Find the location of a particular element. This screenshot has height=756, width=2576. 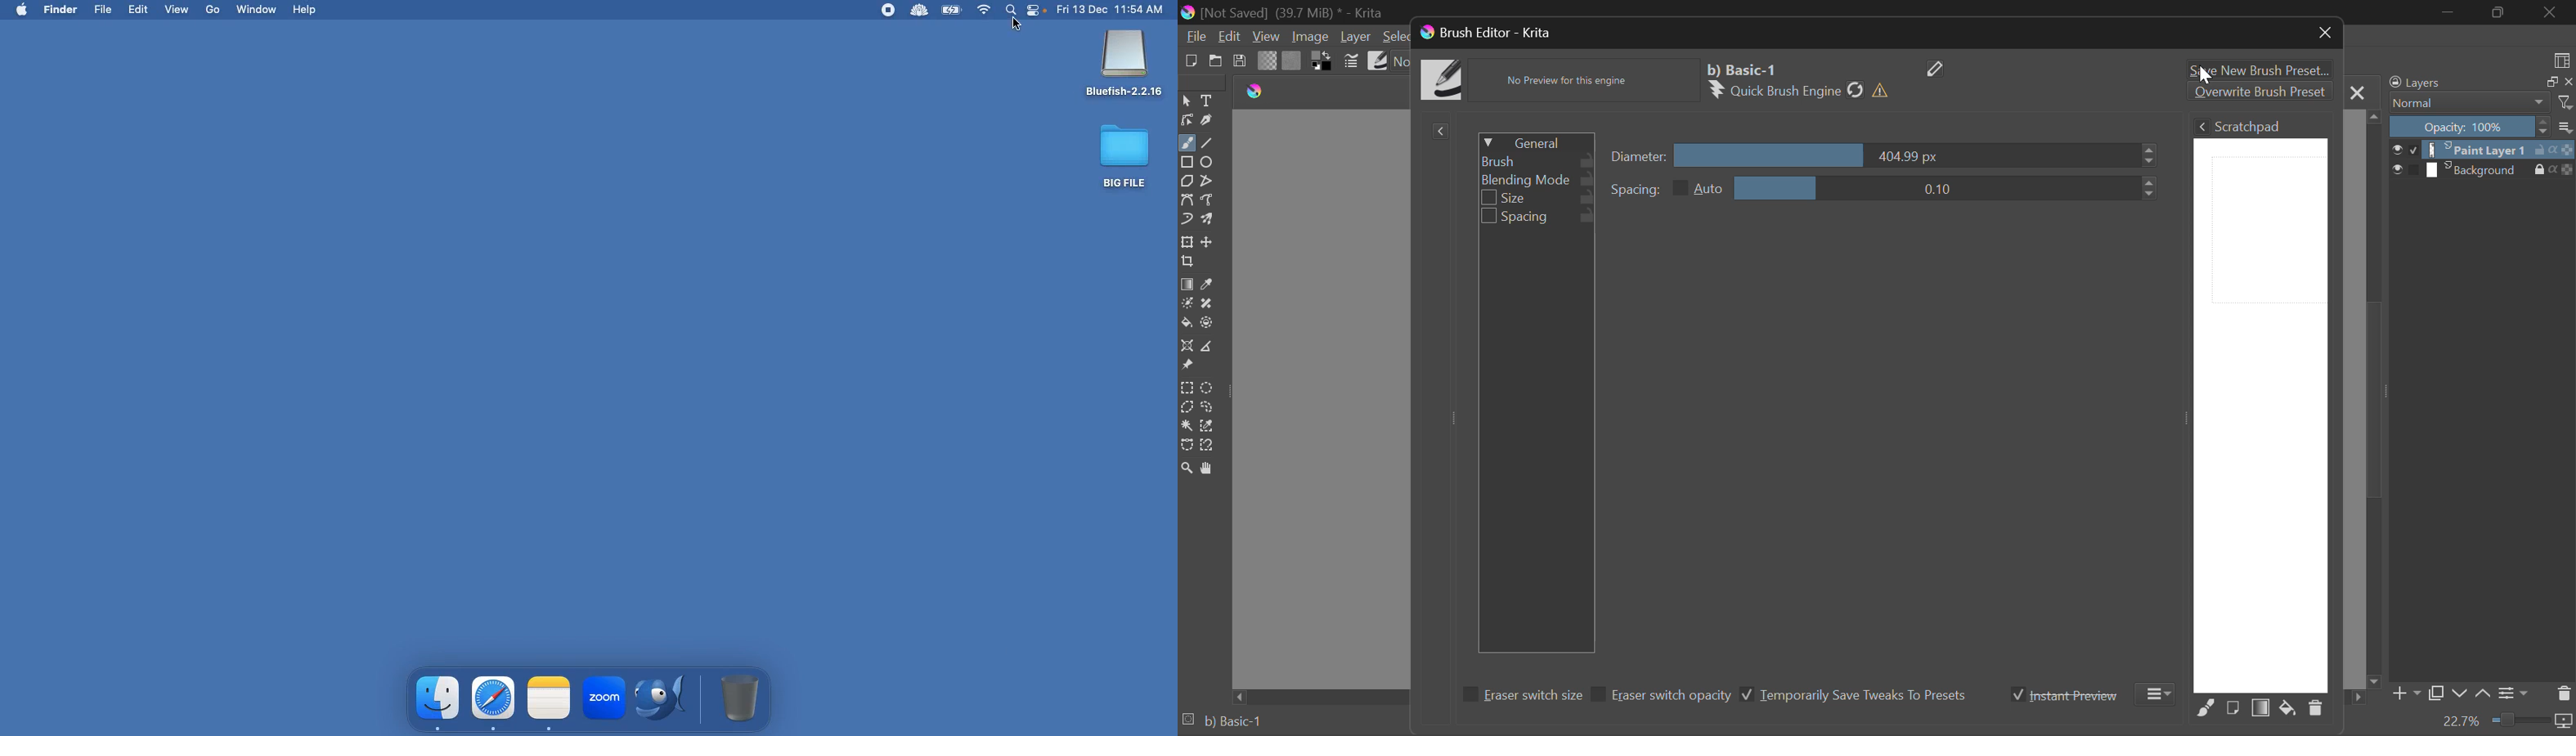

note is located at coordinates (549, 696).